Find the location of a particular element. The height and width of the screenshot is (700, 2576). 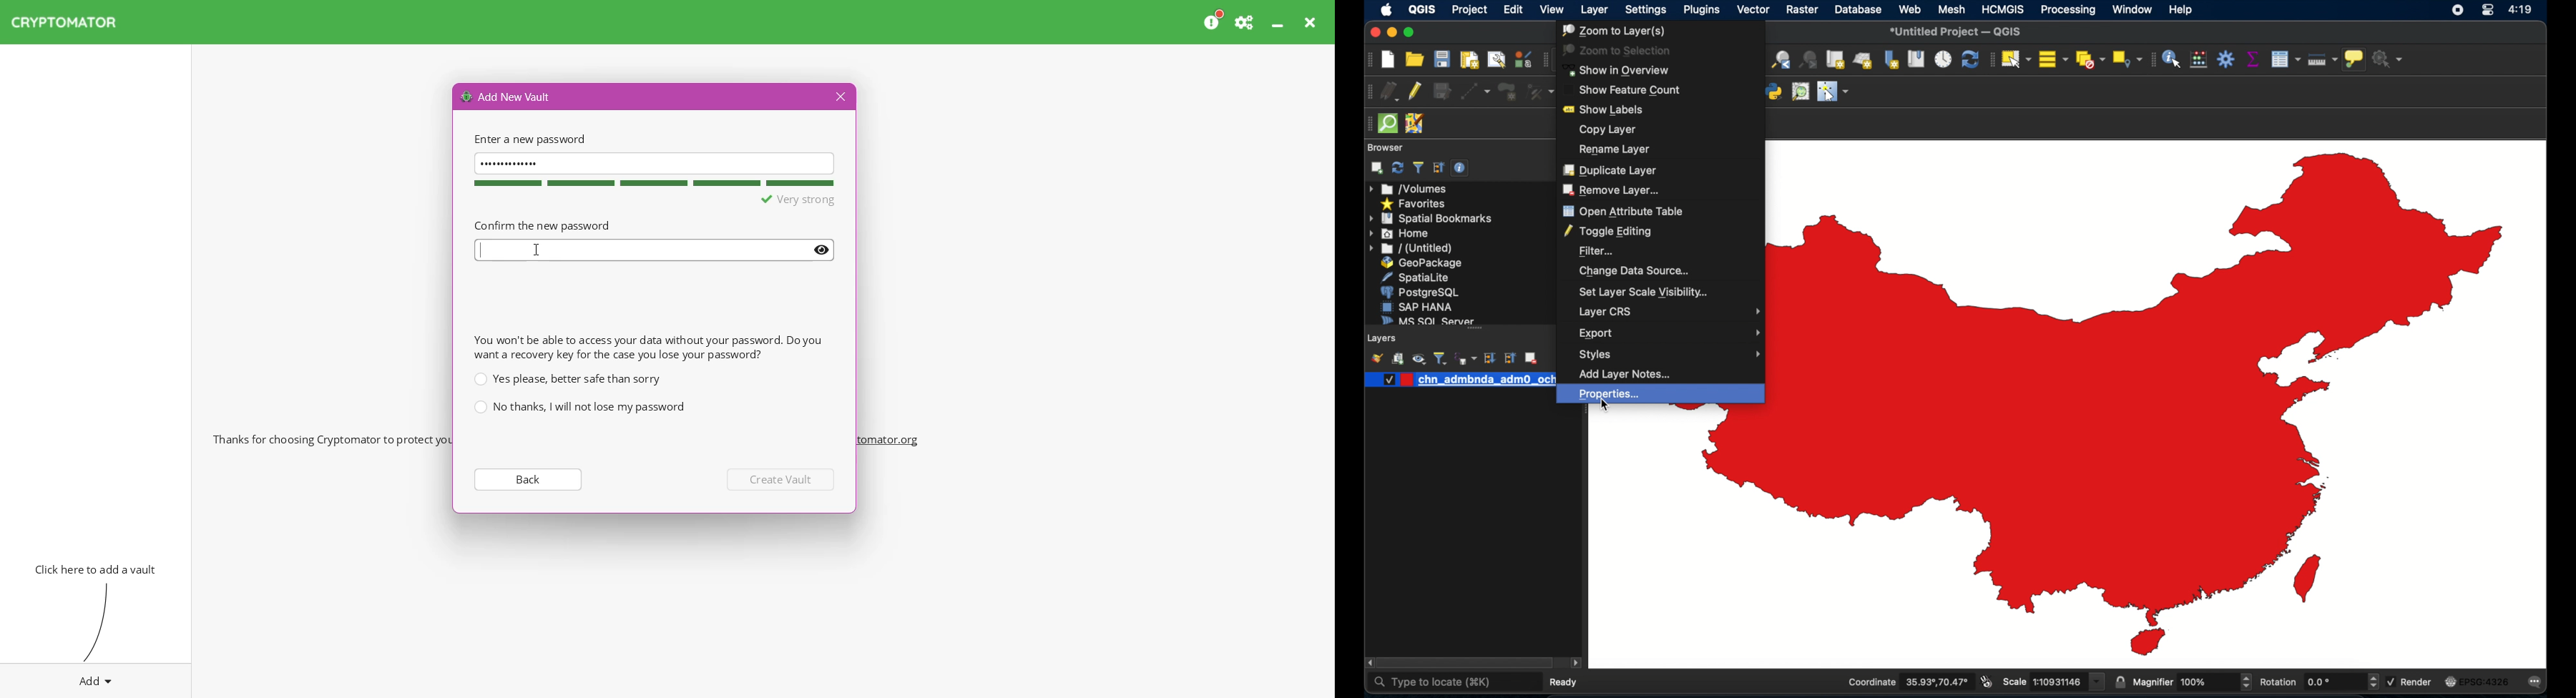

help is located at coordinates (2182, 10).